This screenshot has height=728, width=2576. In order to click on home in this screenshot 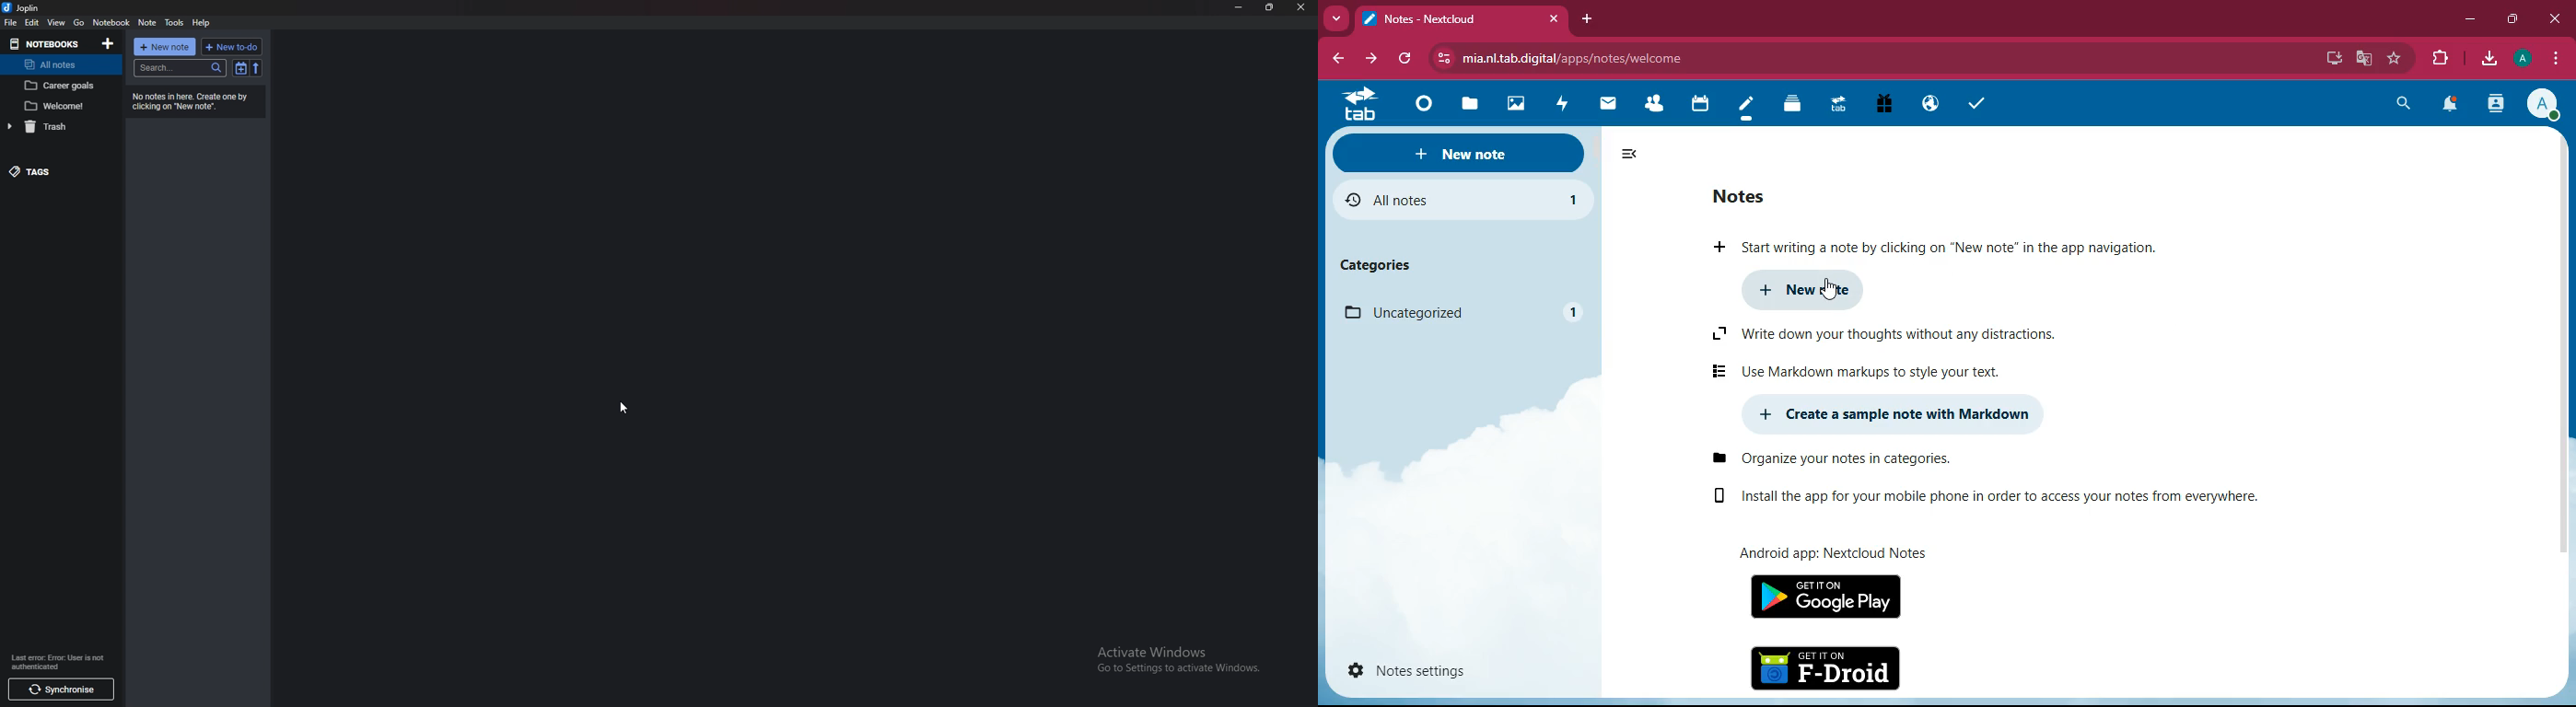, I will do `click(1427, 100)`.